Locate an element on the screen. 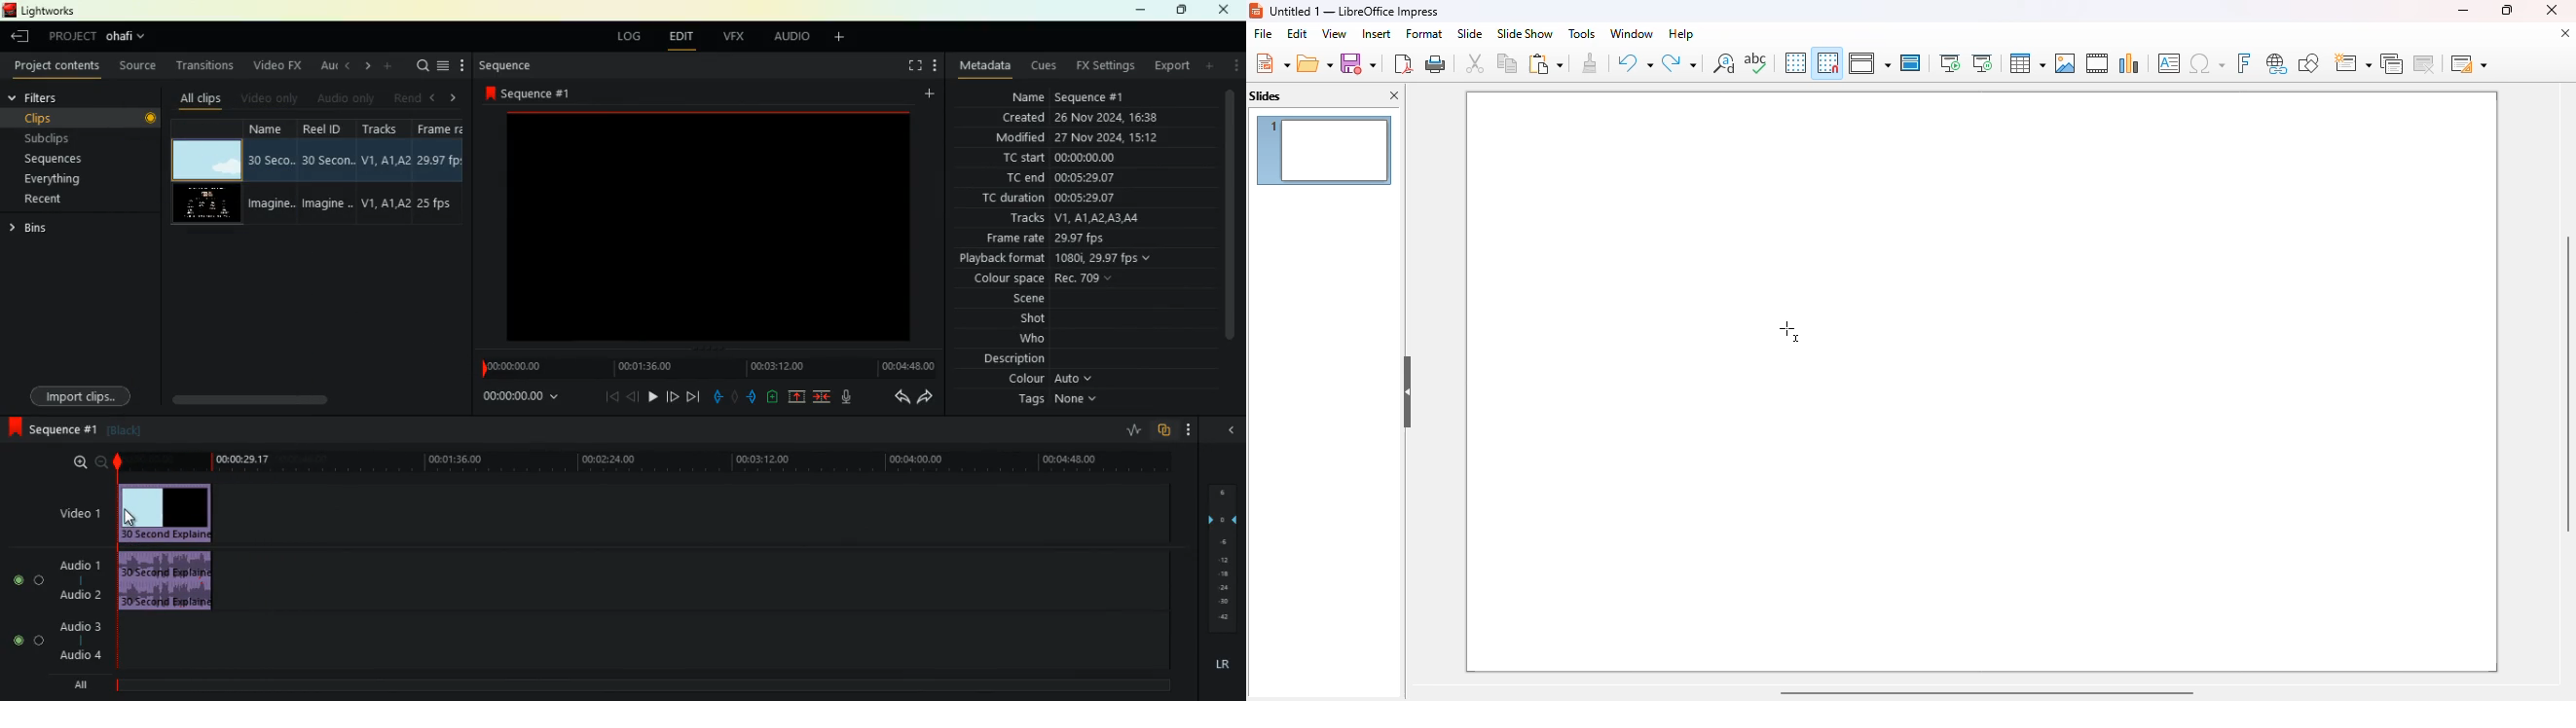  audio 3 and audio 4 timeline track is located at coordinates (647, 644).